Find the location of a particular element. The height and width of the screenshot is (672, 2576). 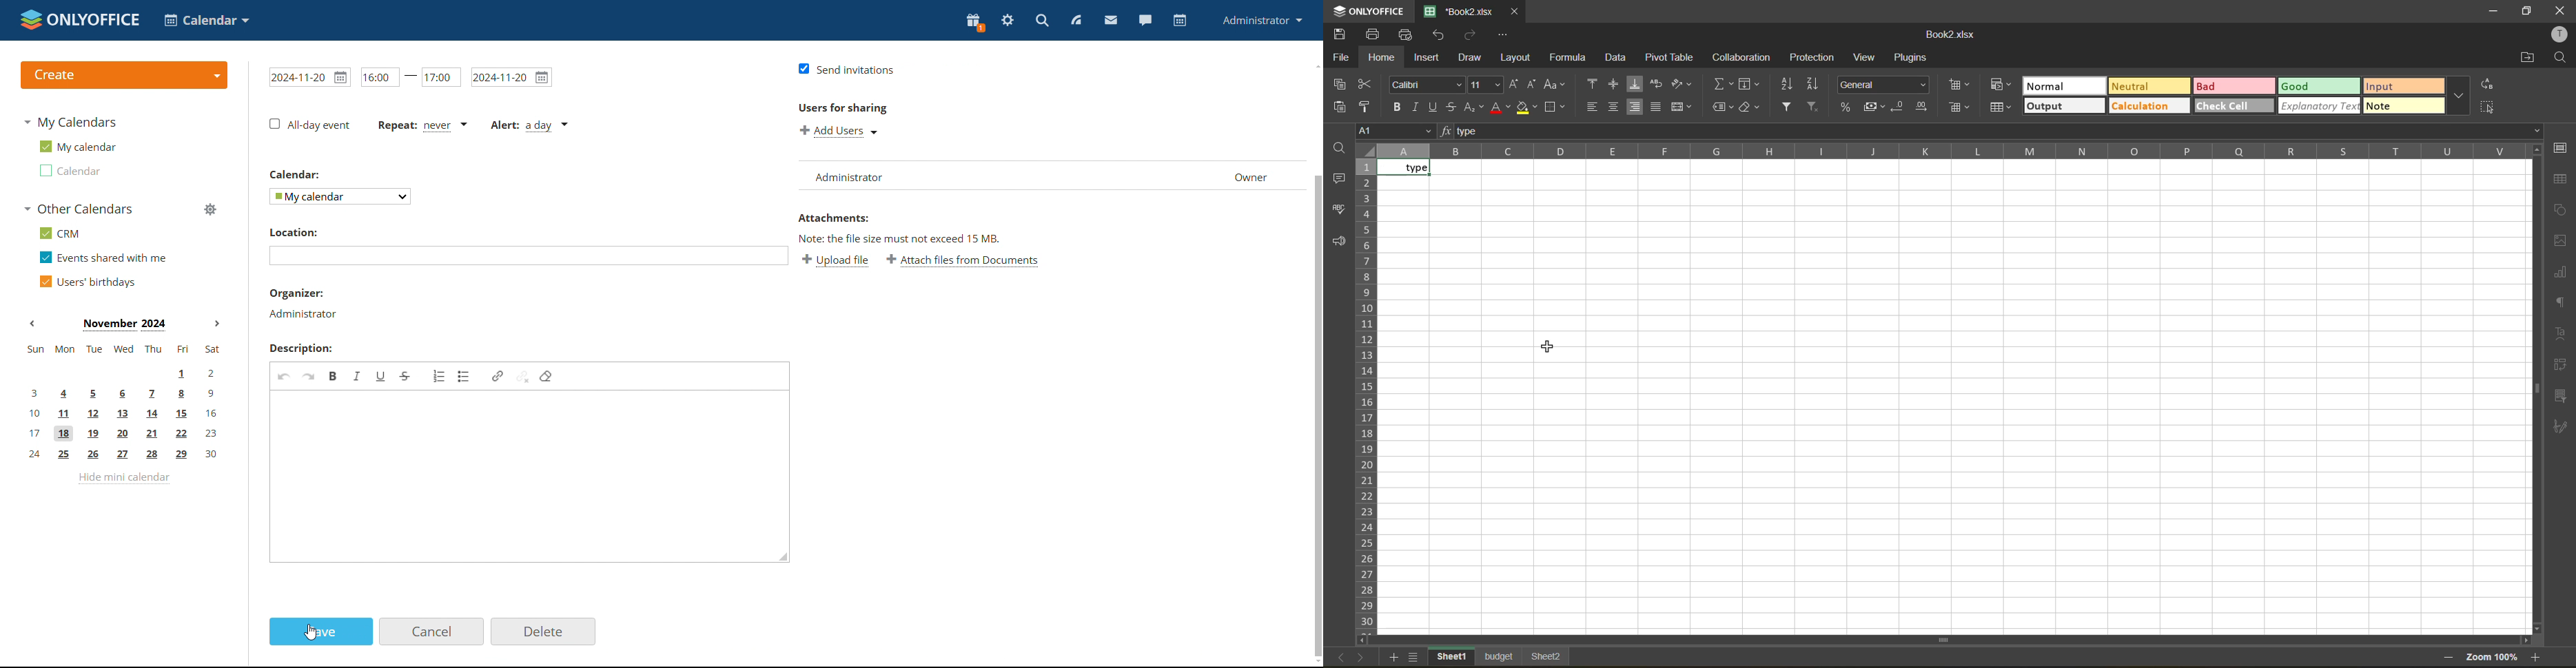

filter is located at coordinates (1789, 108).